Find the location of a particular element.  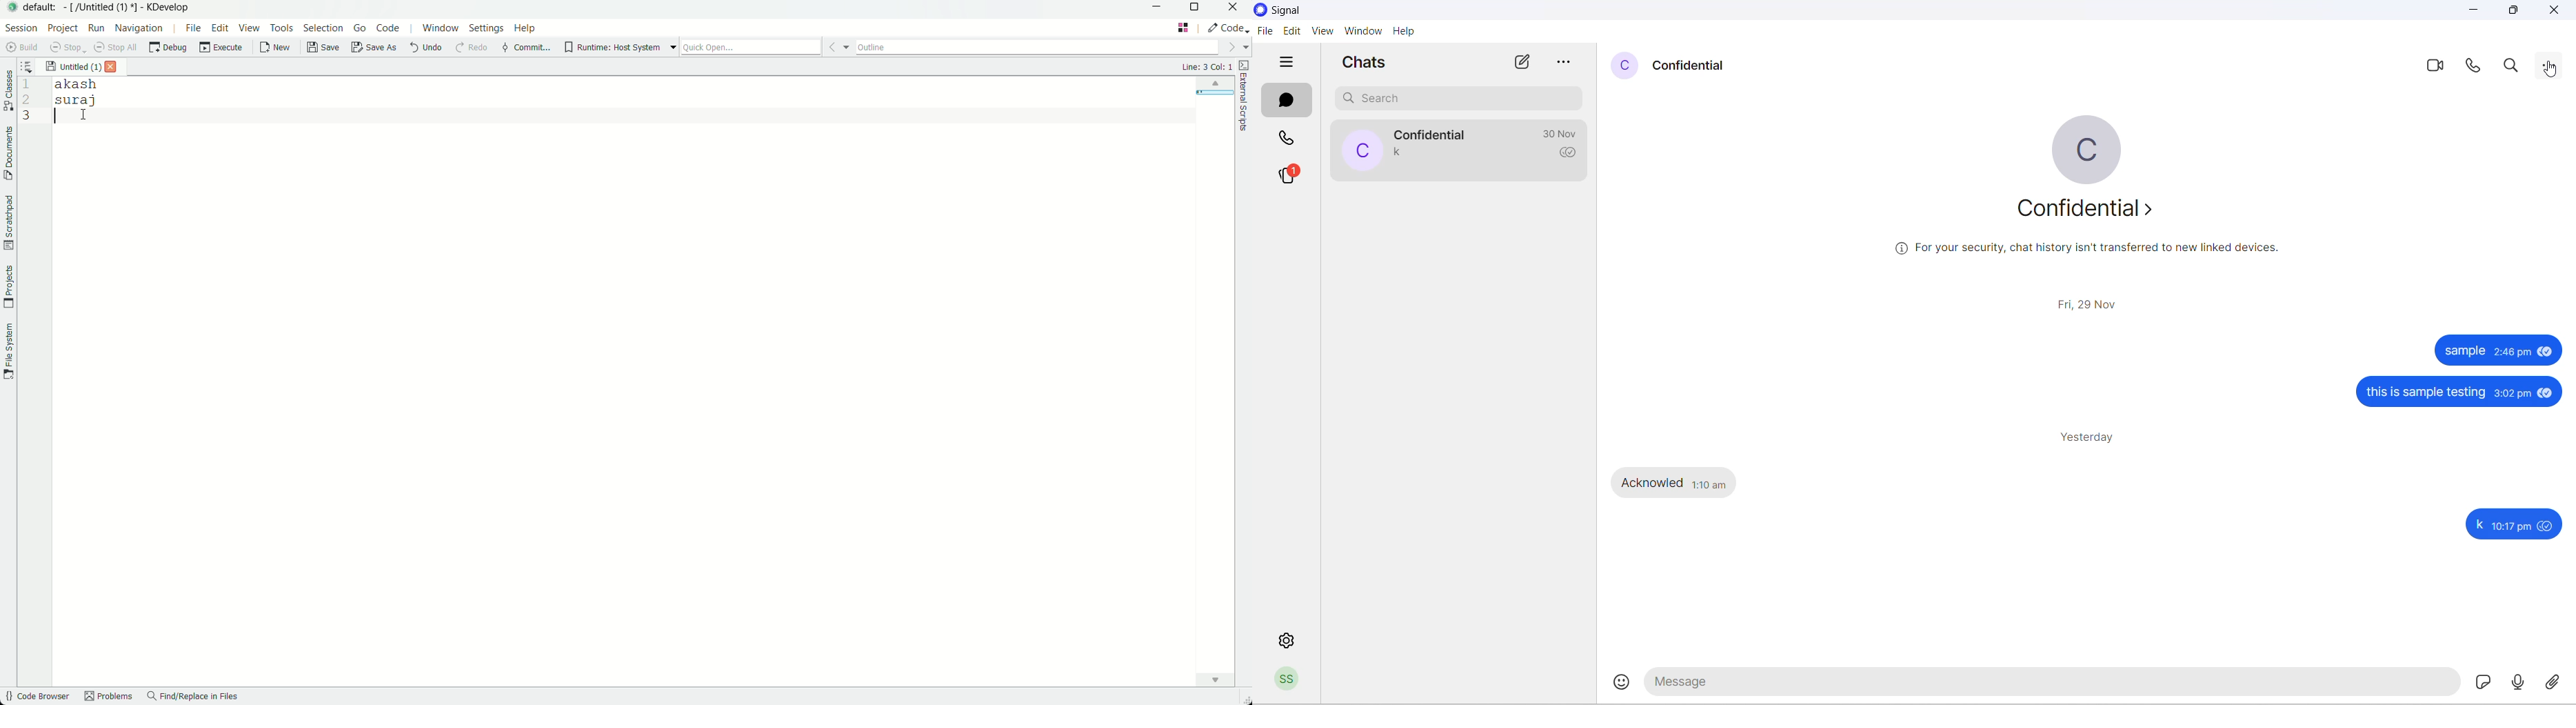

toggle external scripts is located at coordinates (1245, 96).